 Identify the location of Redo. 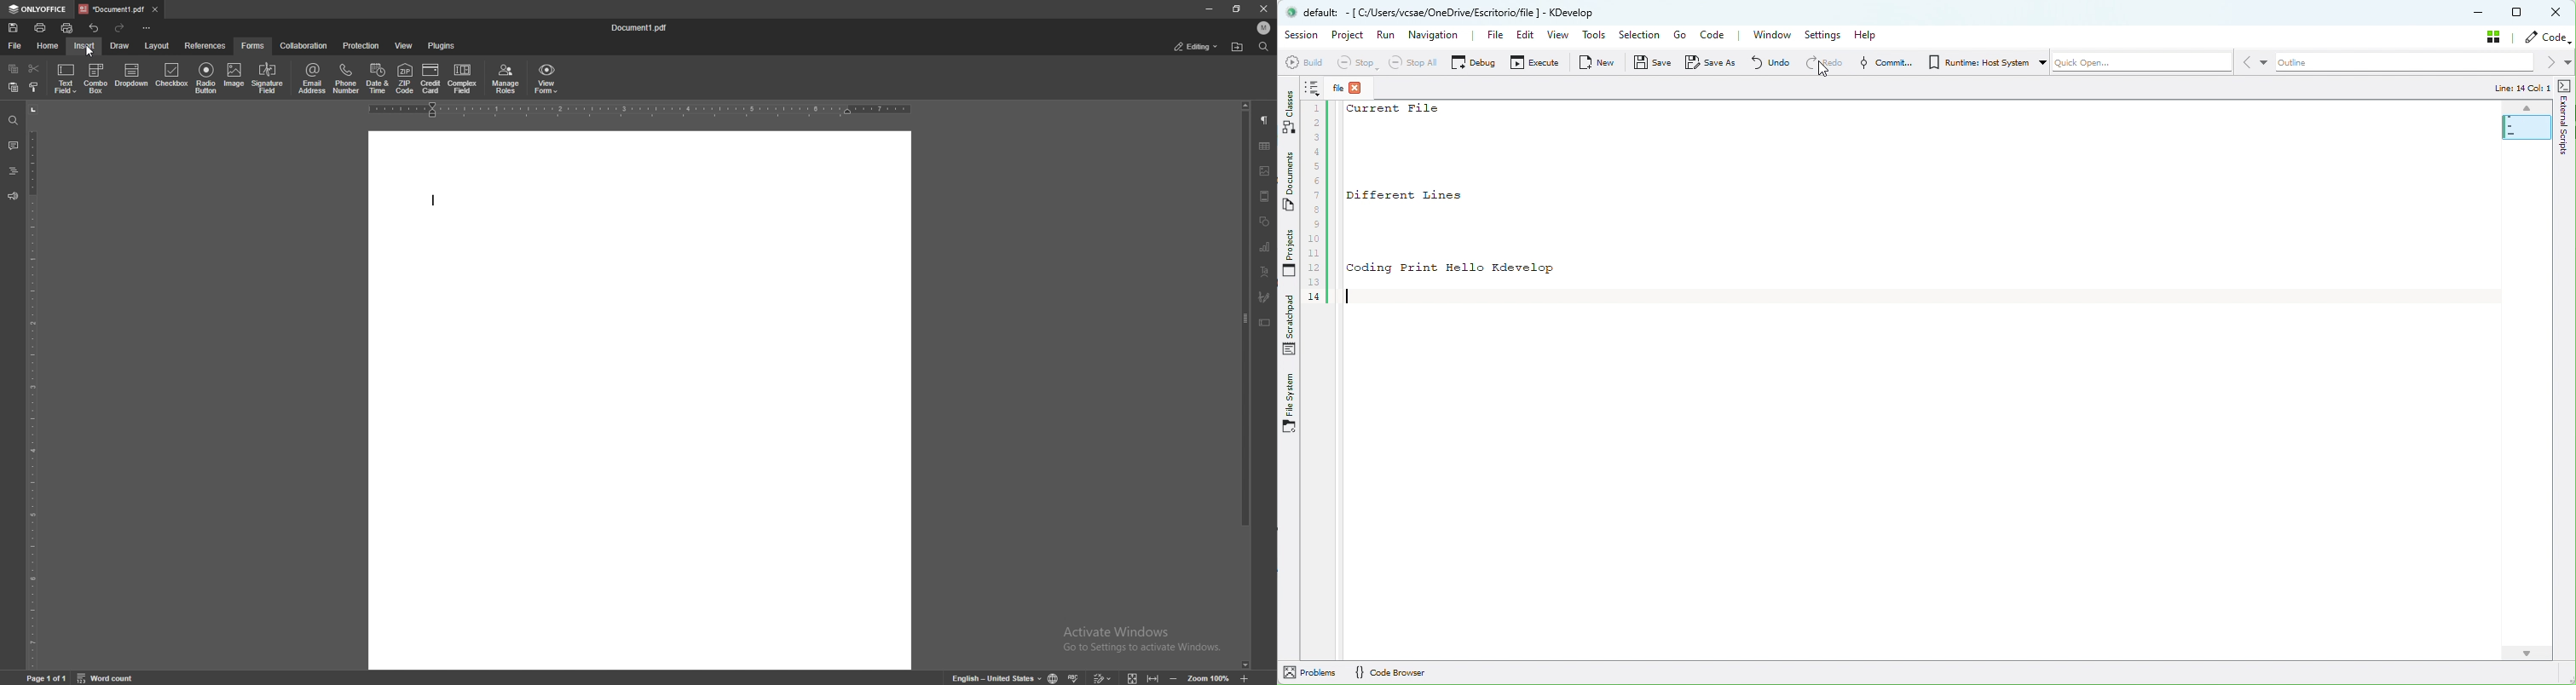
(1822, 61).